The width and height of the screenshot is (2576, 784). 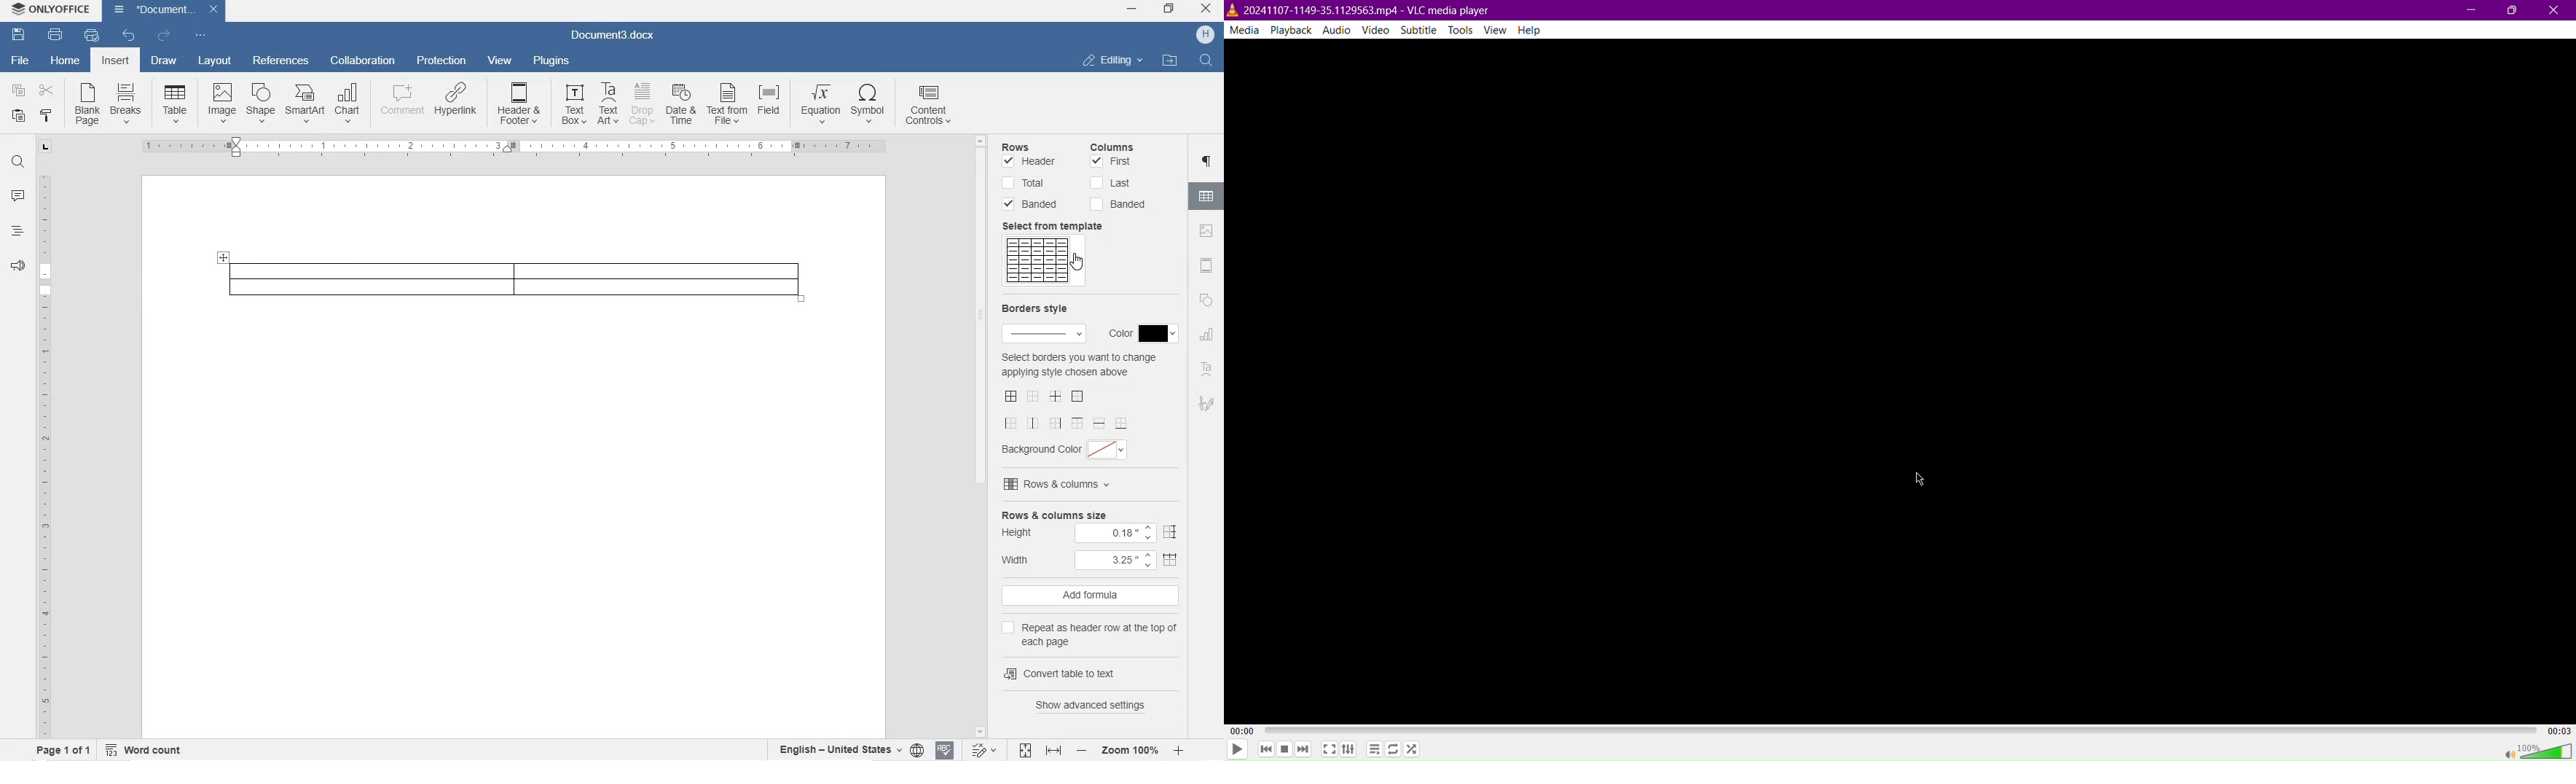 What do you see at coordinates (2512, 11) in the screenshot?
I see `Maximize` at bounding box center [2512, 11].